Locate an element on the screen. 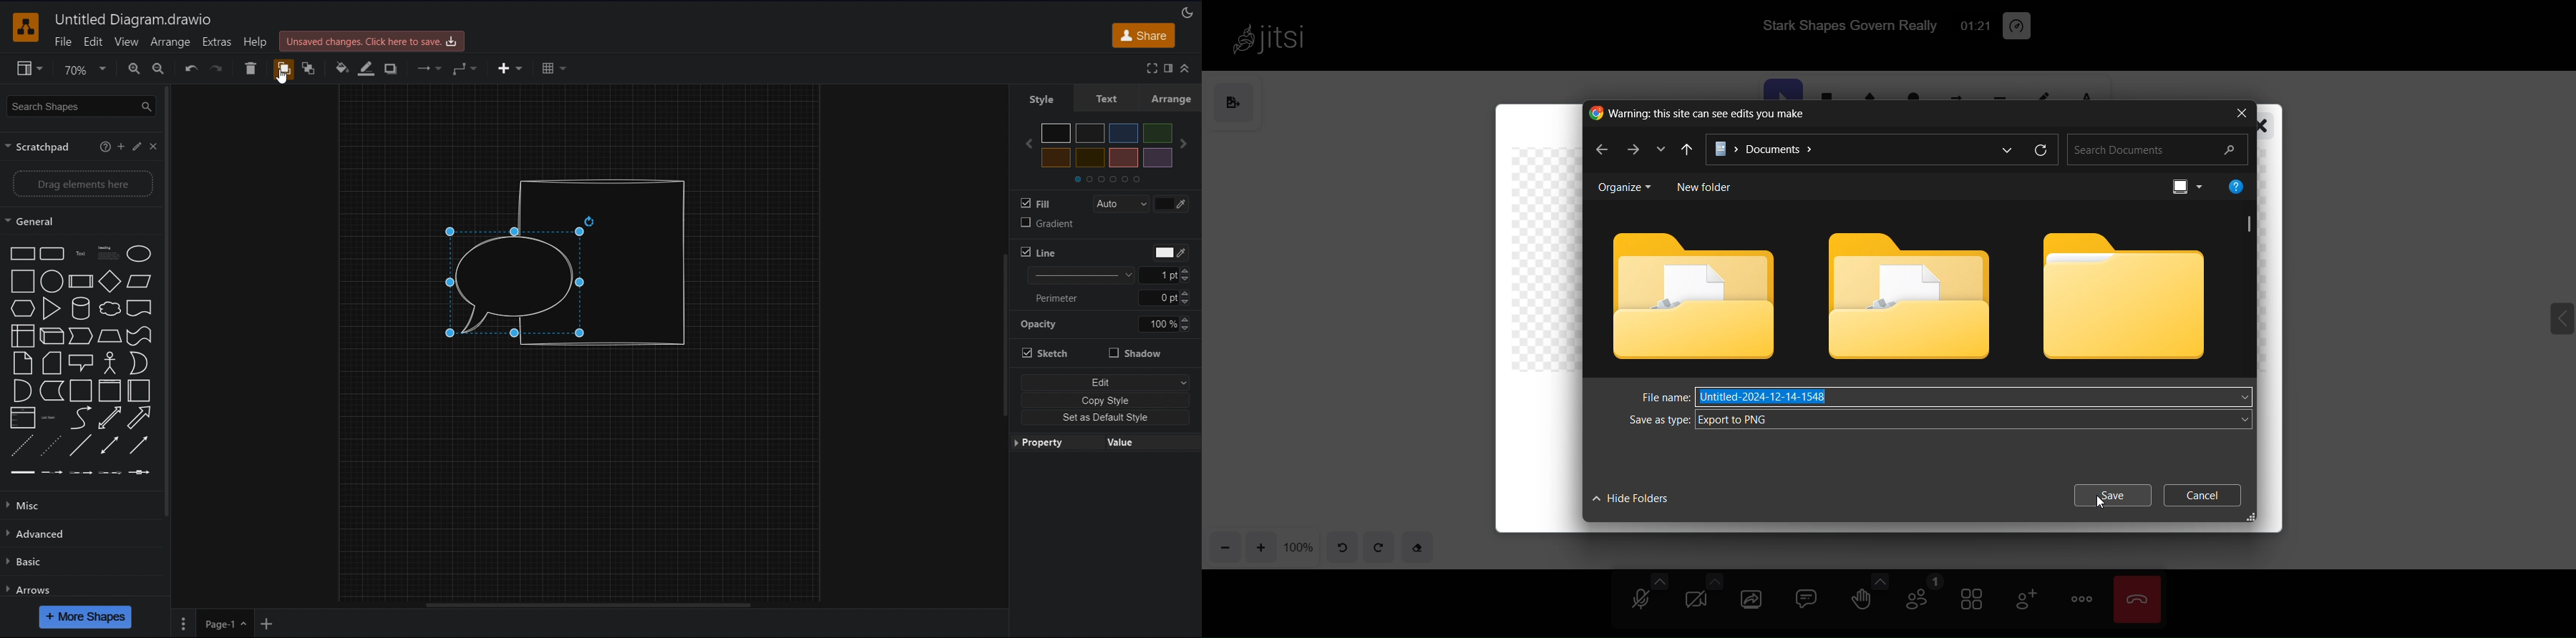  Or is located at coordinates (138, 363).